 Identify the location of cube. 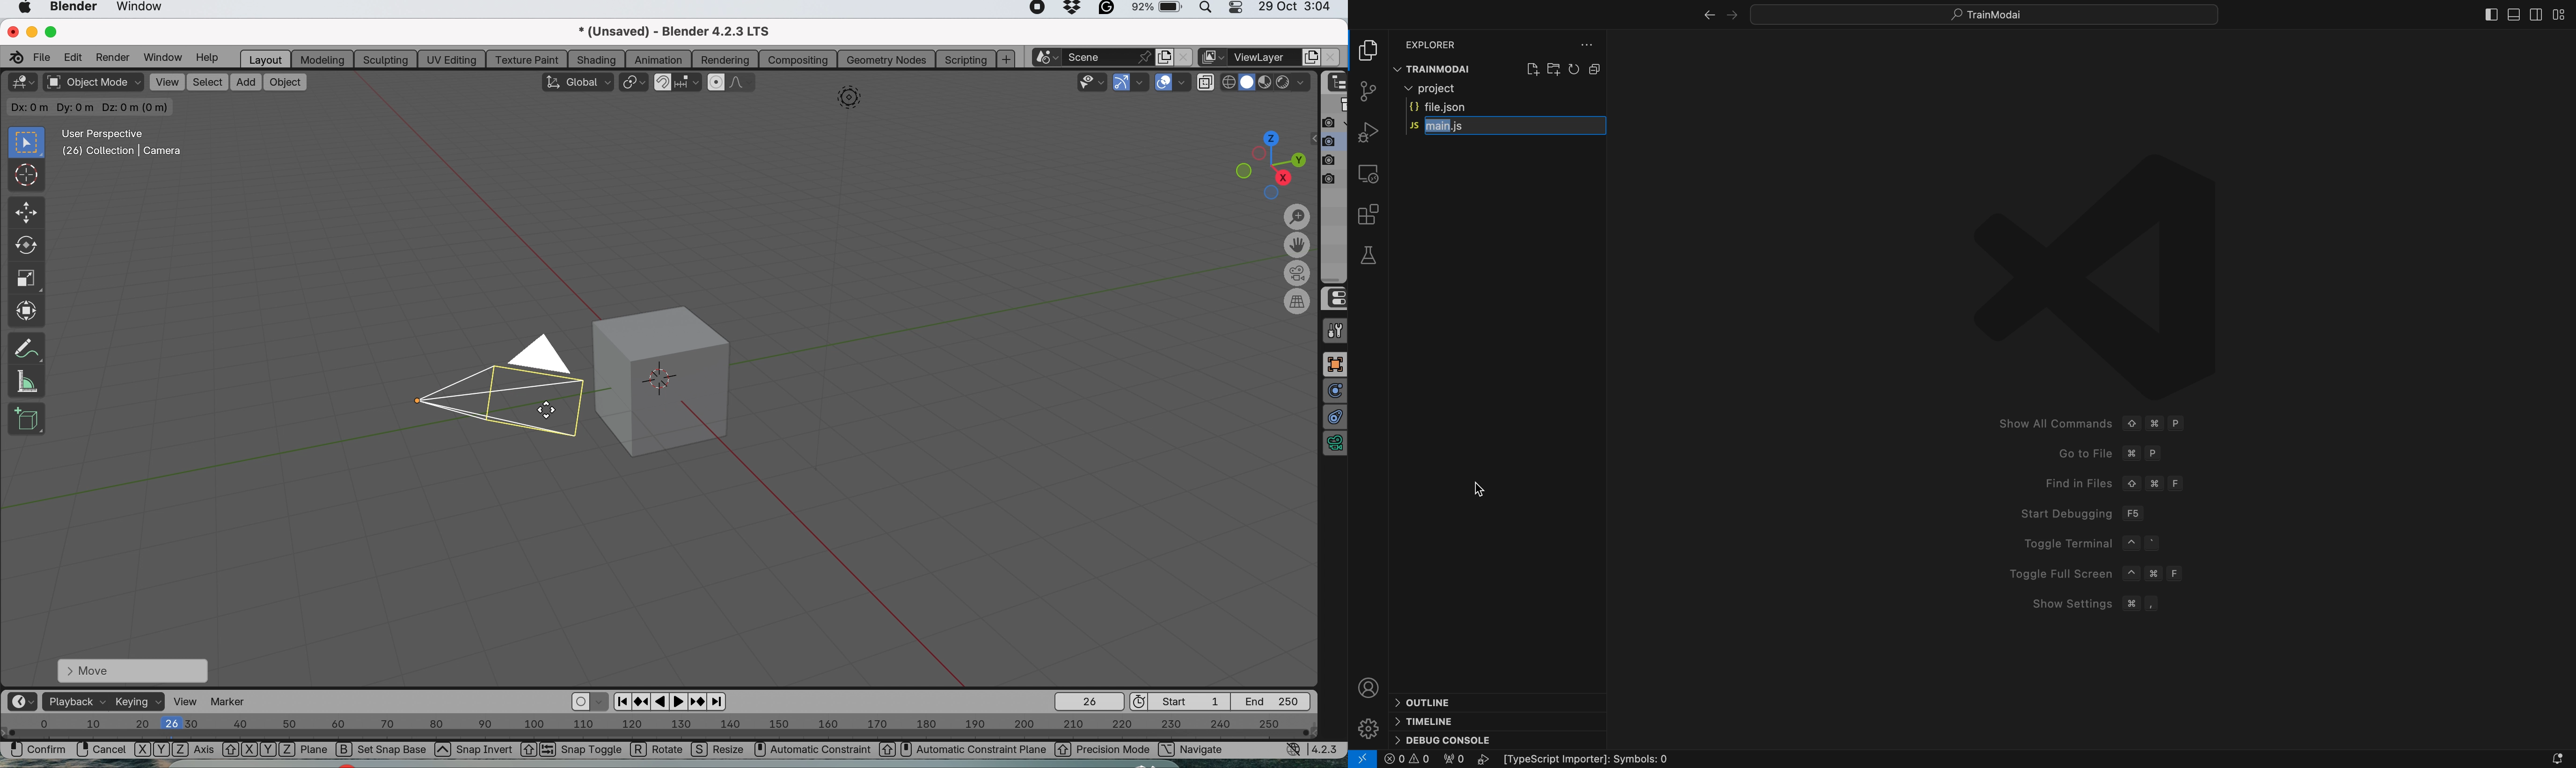
(672, 378).